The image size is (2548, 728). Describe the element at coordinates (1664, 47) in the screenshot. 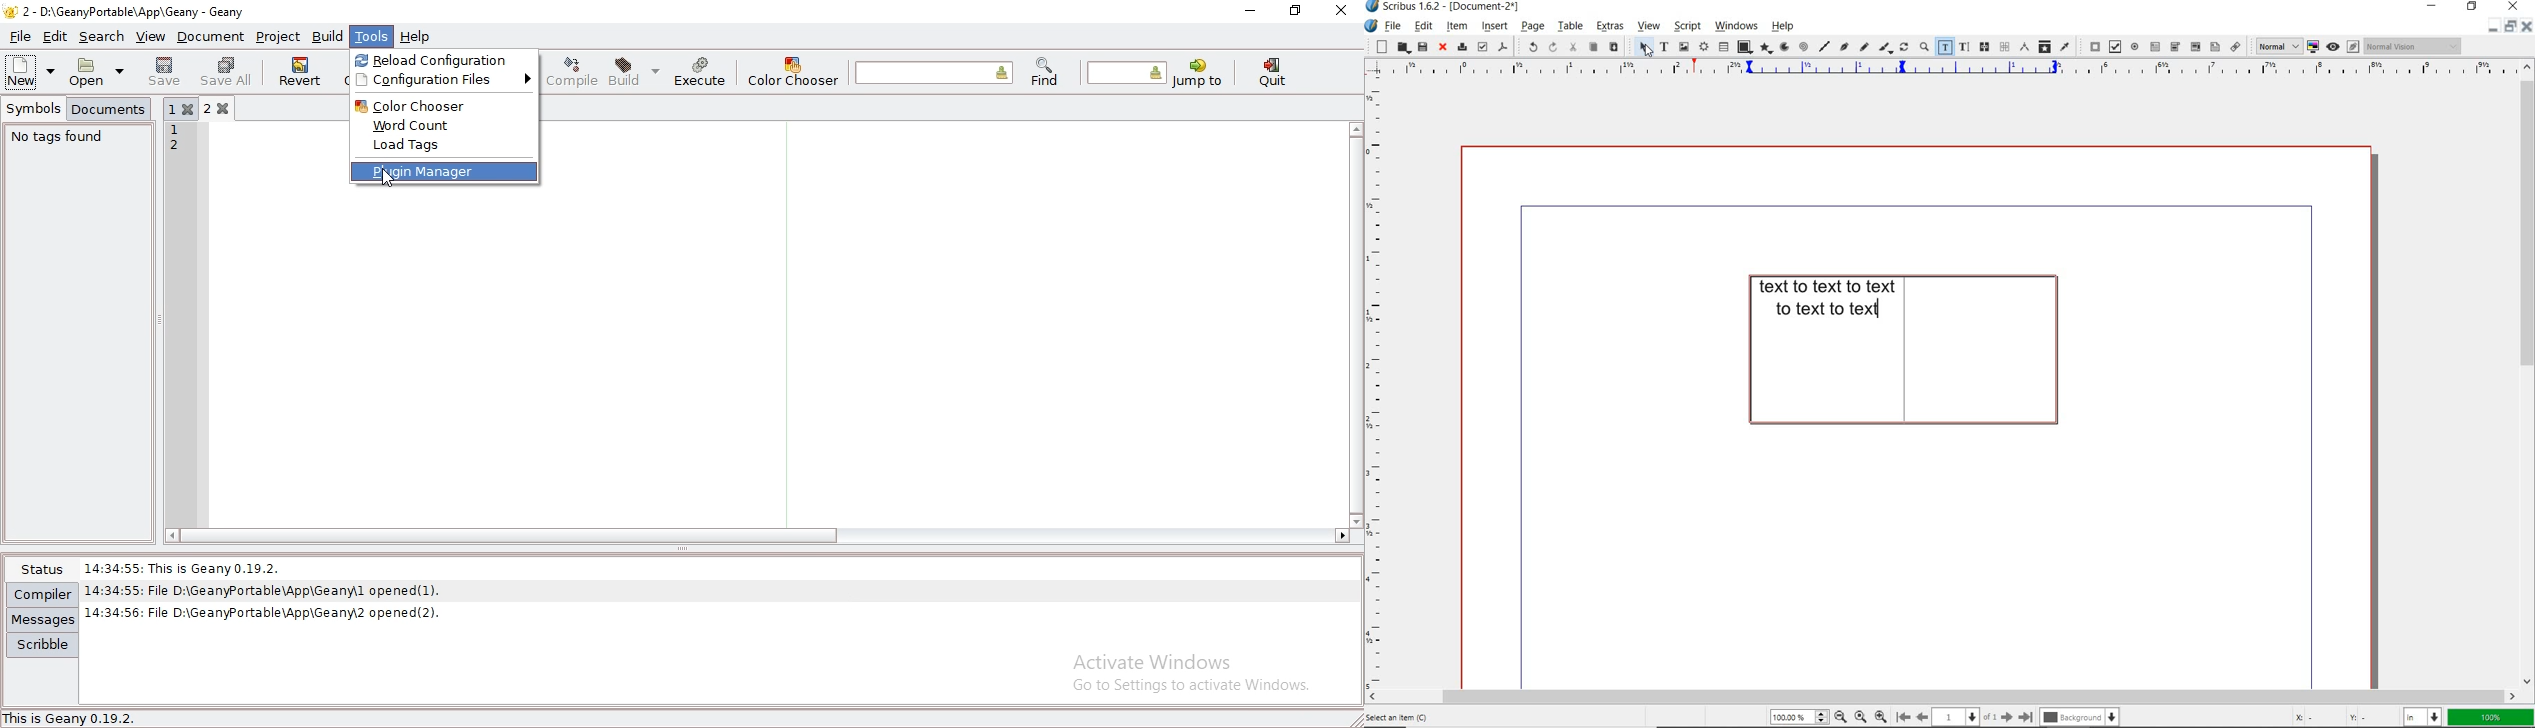

I see `text frame` at that location.